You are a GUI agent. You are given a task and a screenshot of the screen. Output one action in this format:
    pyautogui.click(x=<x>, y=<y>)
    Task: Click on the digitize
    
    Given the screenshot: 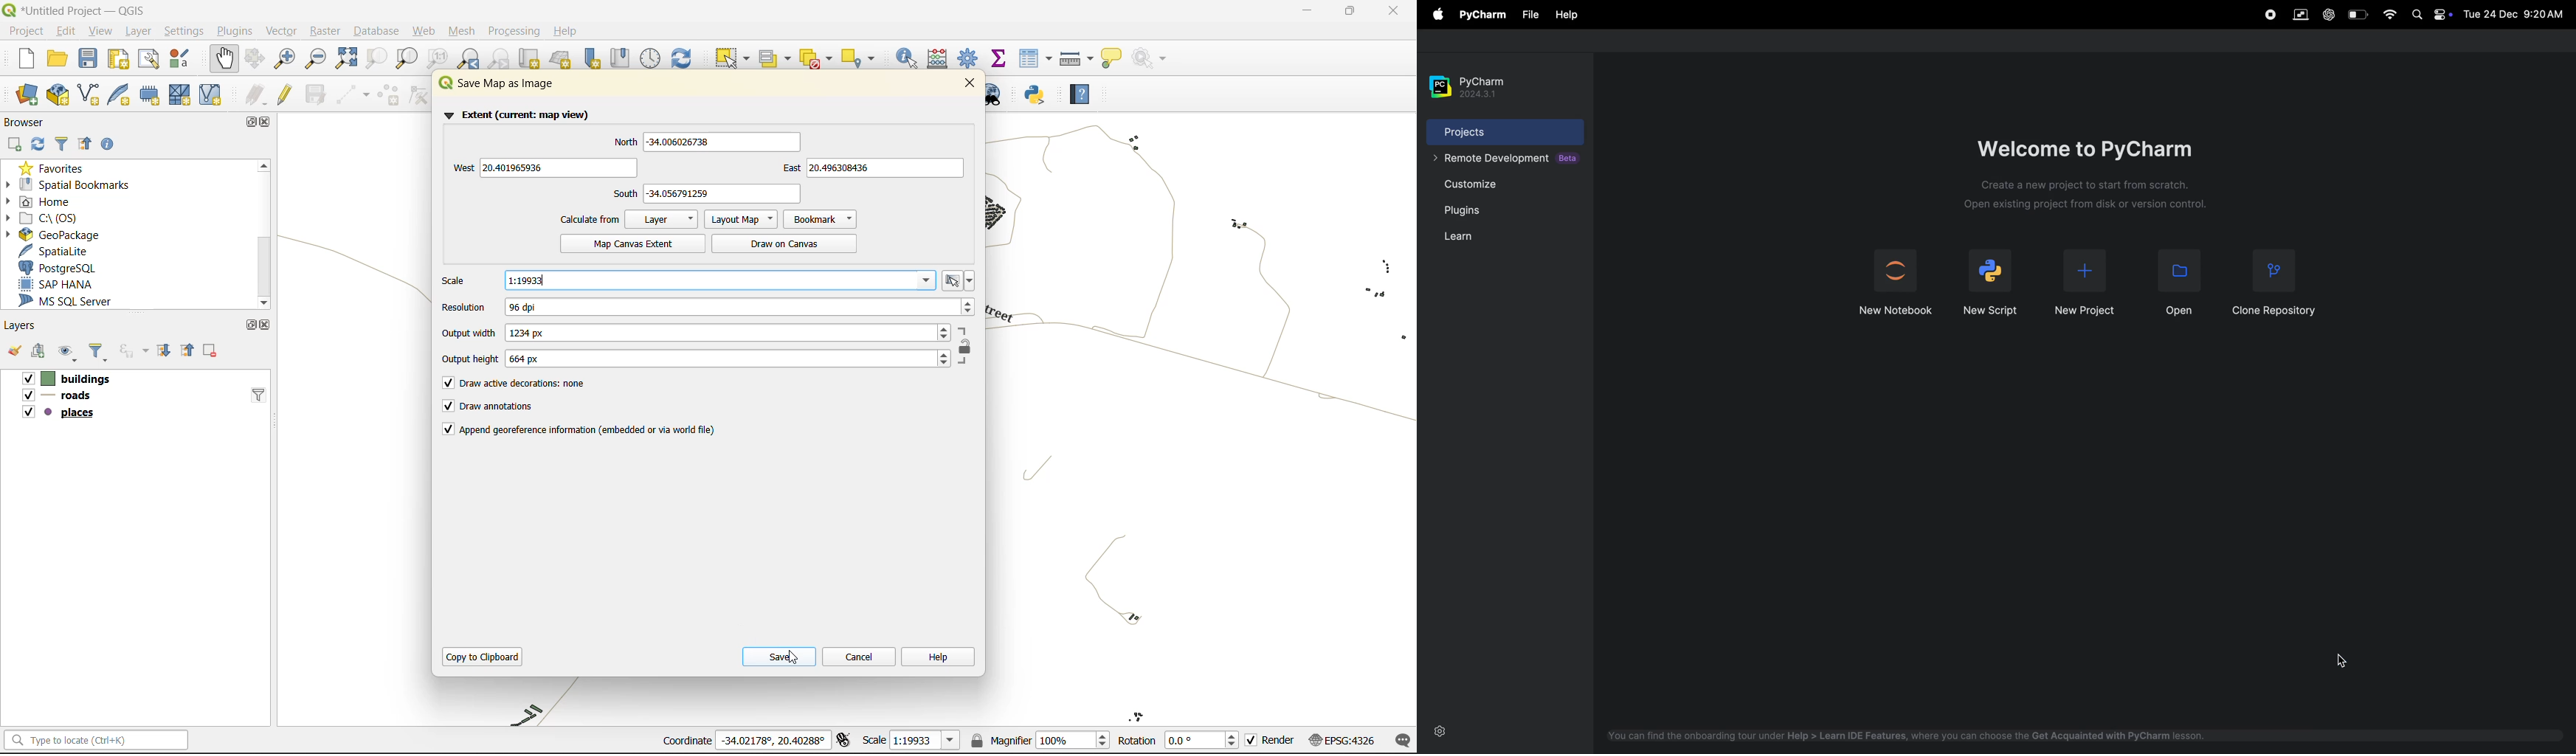 What is the action you would take?
    pyautogui.click(x=350, y=94)
    